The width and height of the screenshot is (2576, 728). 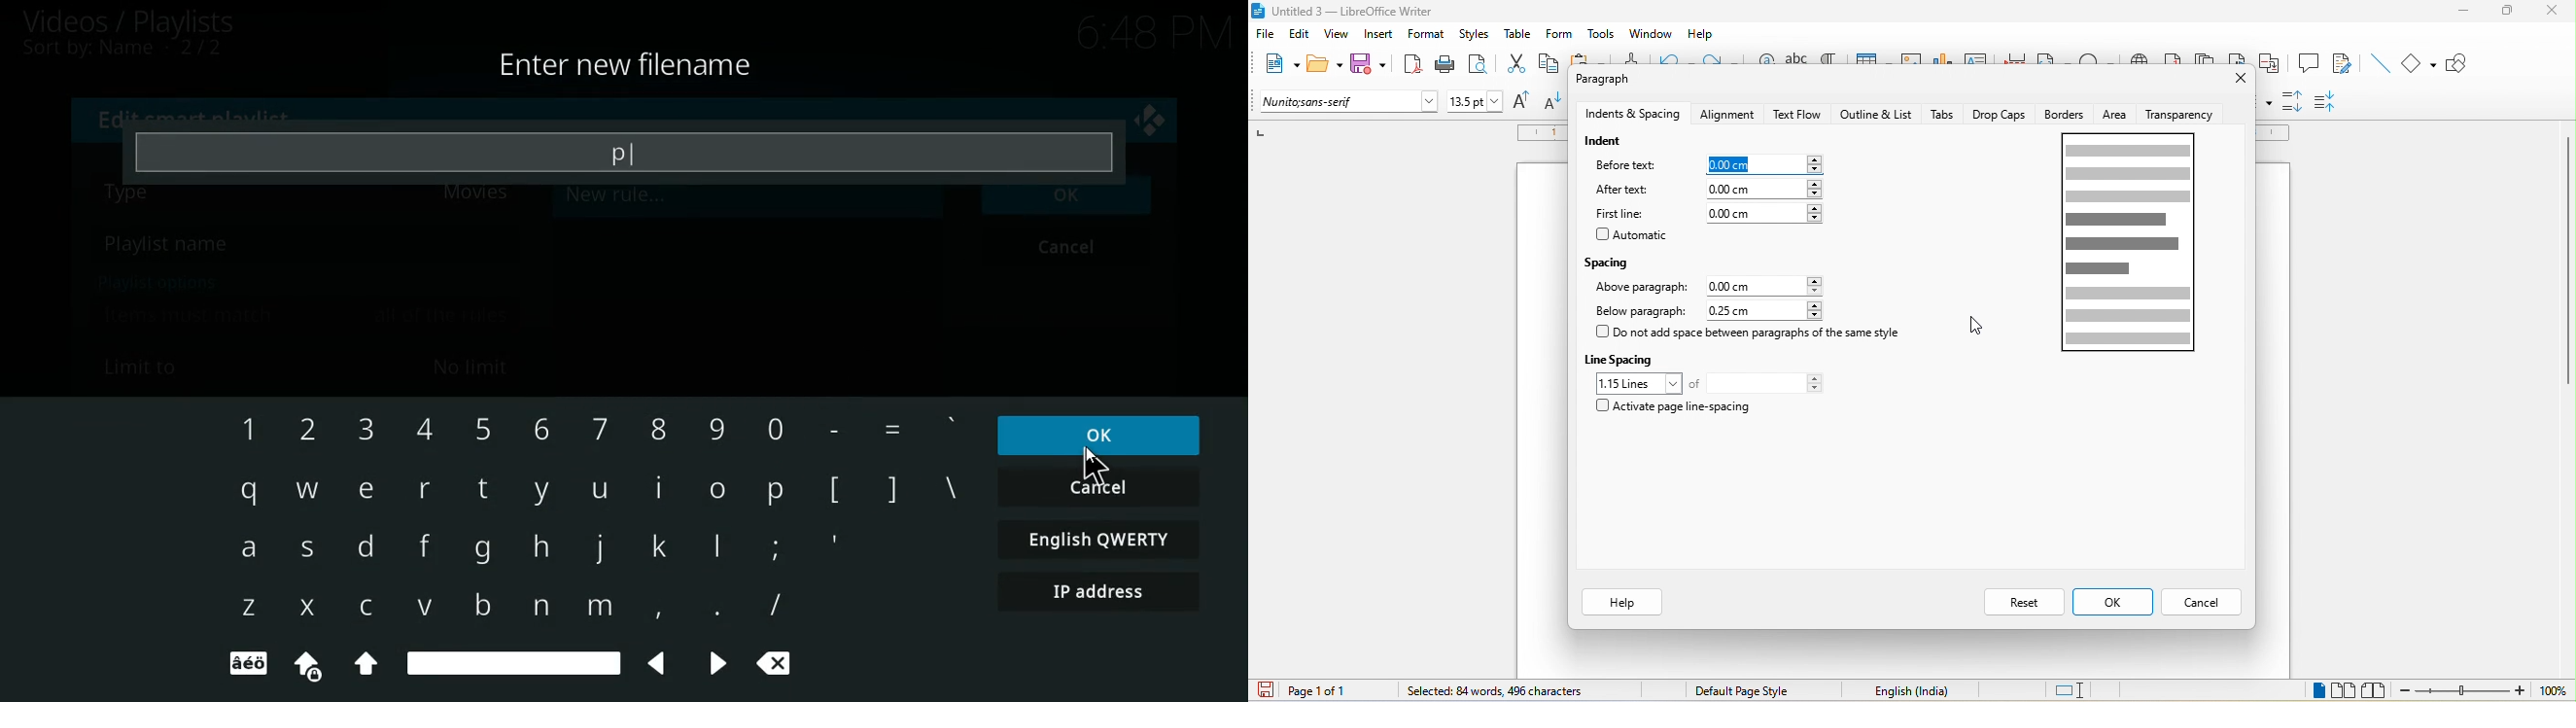 What do you see at coordinates (2549, 10) in the screenshot?
I see `close` at bounding box center [2549, 10].